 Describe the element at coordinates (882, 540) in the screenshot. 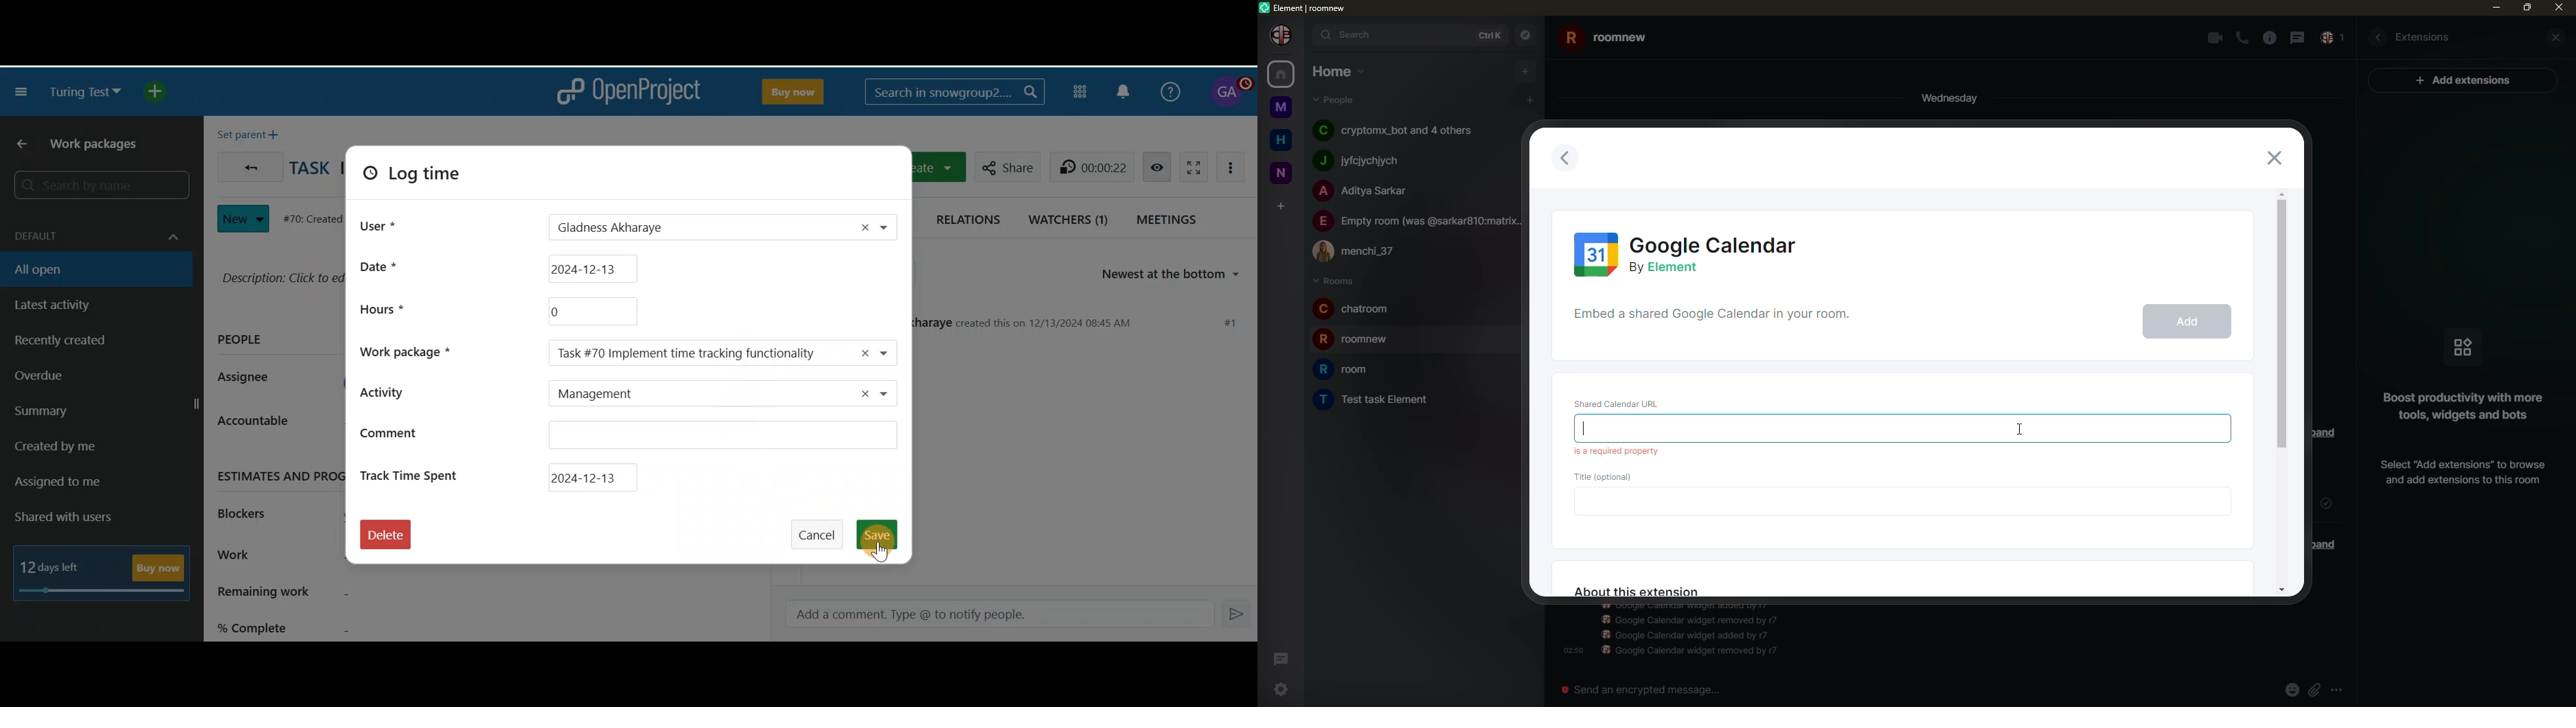

I see `Cursor on save` at that location.